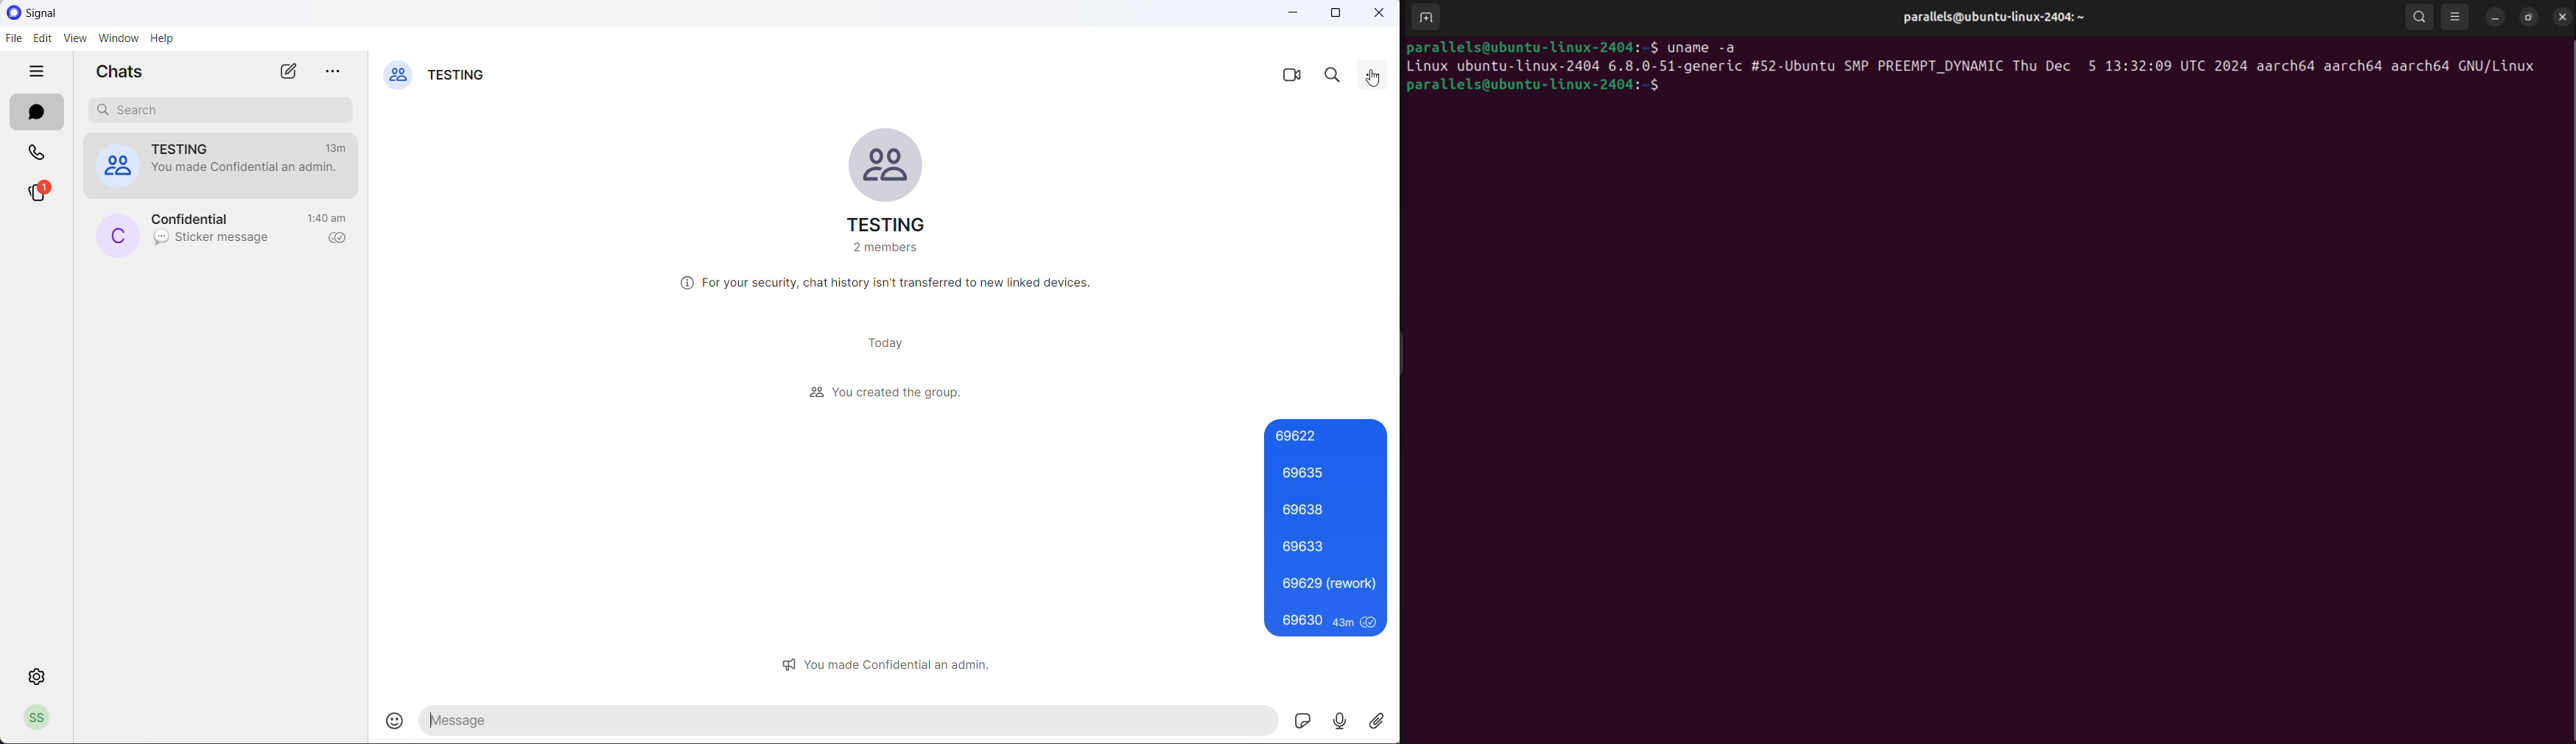  I want to click on group name, so click(192, 149).